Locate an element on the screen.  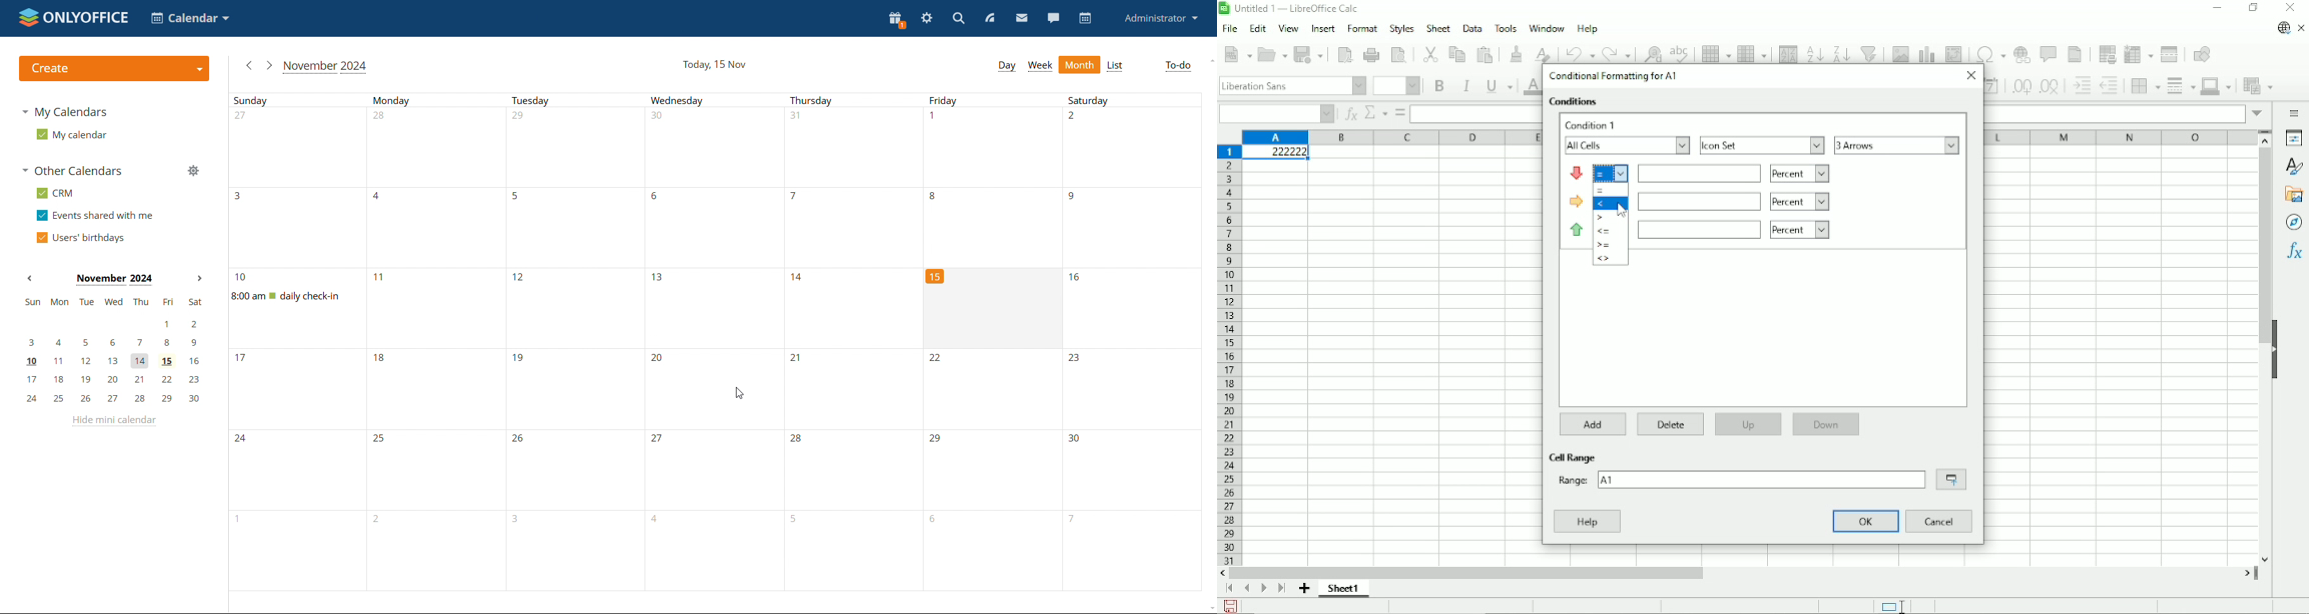
<> is located at coordinates (1604, 258).